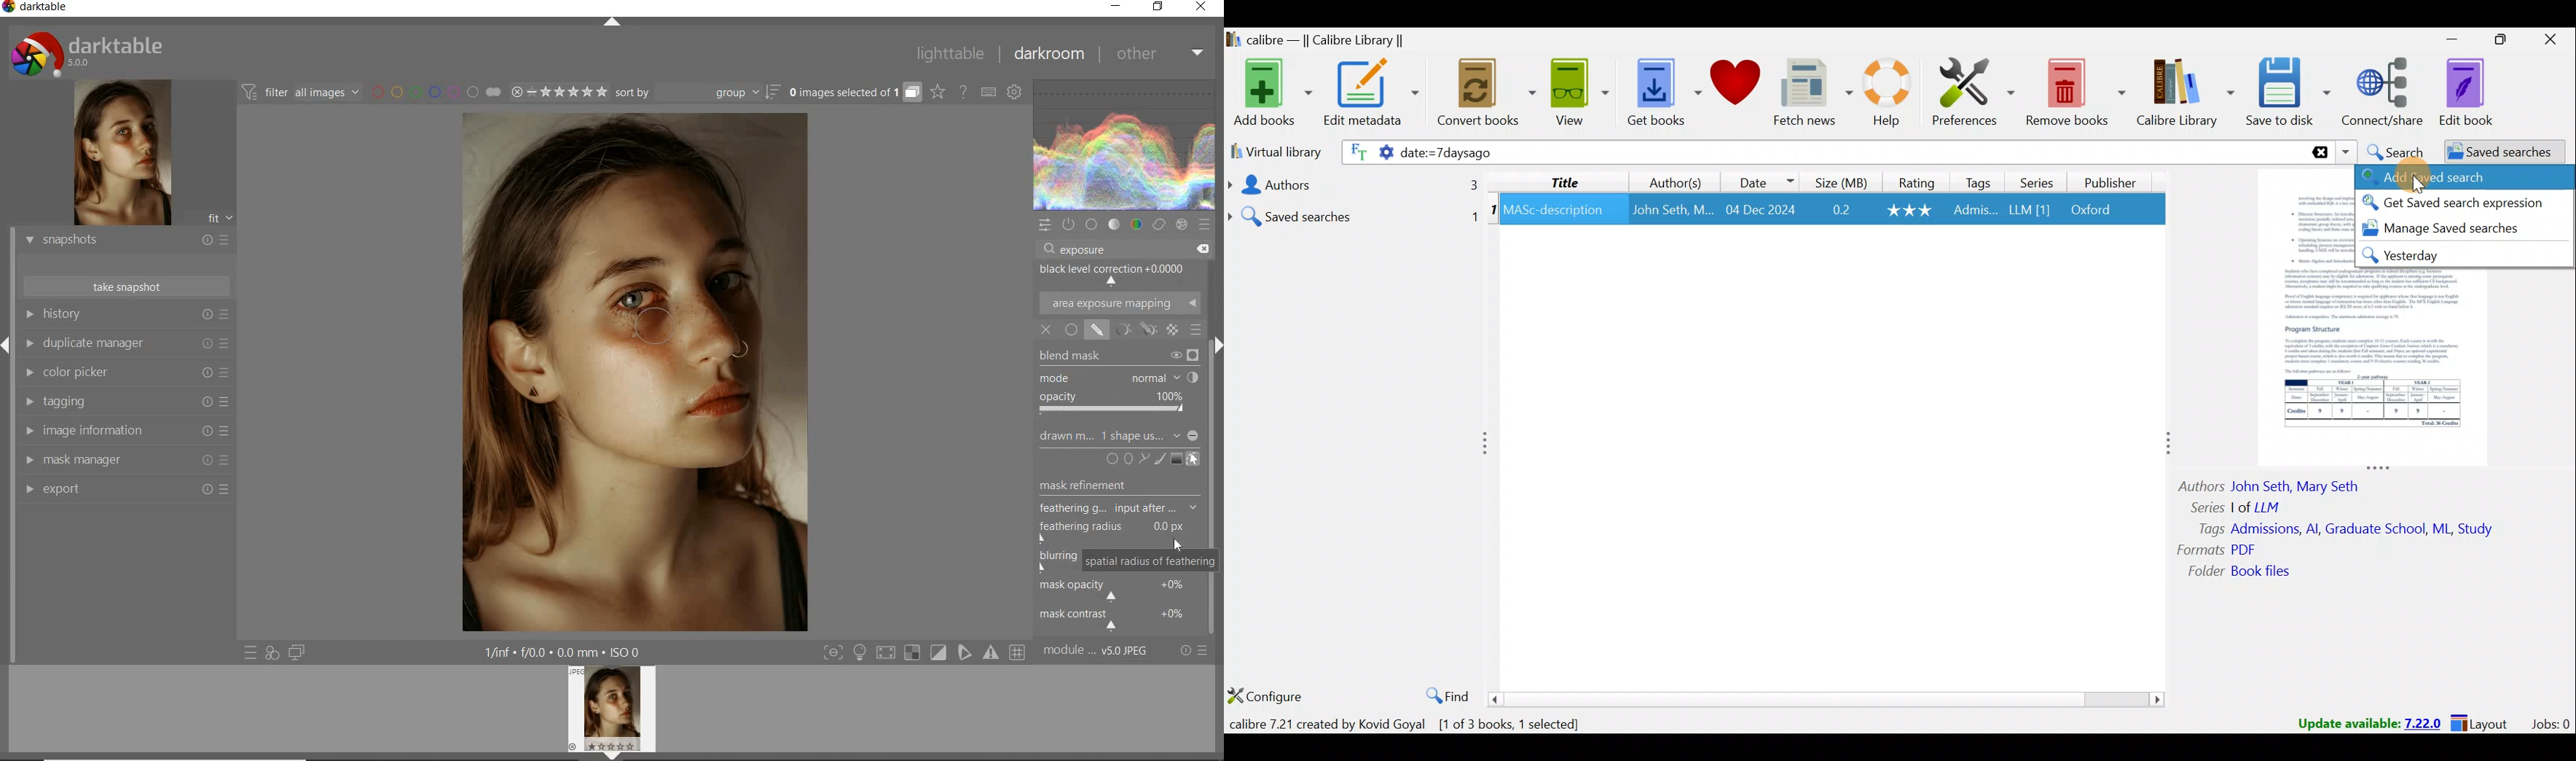 Image resolution: width=2576 pixels, height=784 pixels. What do you see at coordinates (1068, 225) in the screenshot?
I see `show only active modules` at bounding box center [1068, 225].